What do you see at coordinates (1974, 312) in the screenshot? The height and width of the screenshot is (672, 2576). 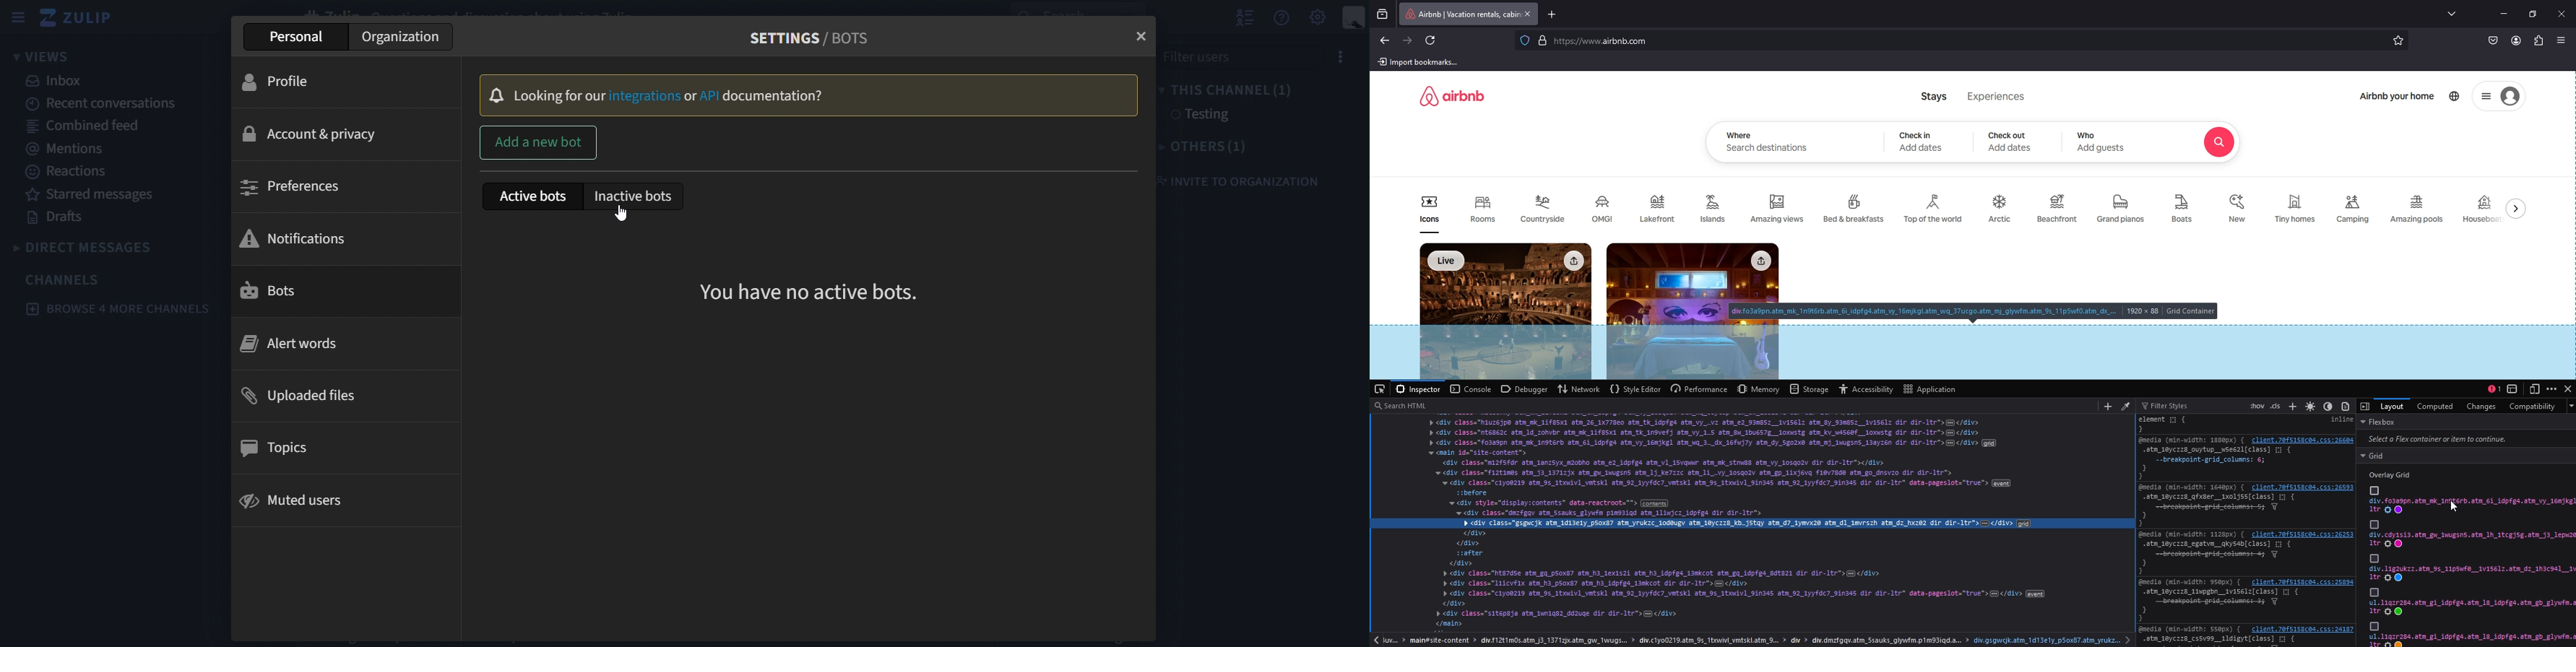 I see `description` at bounding box center [1974, 312].